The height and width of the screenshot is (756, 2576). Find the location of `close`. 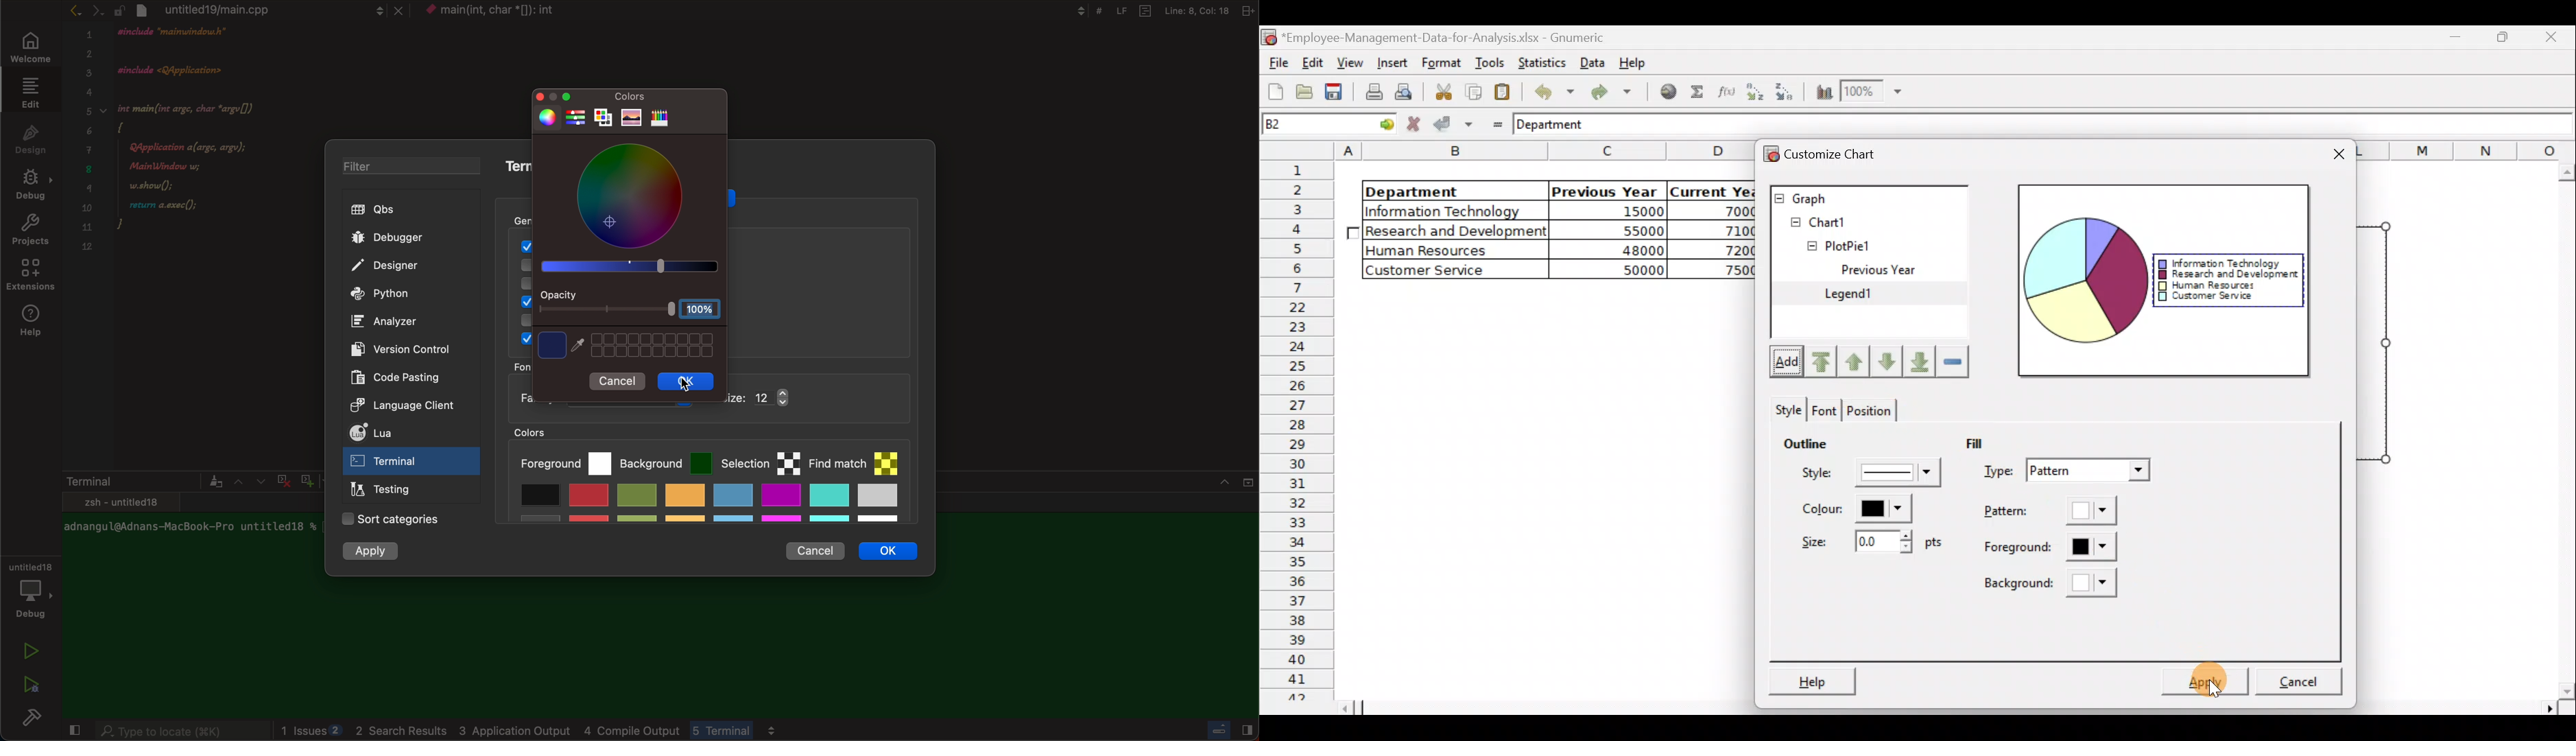

close is located at coordinates (73, 731).